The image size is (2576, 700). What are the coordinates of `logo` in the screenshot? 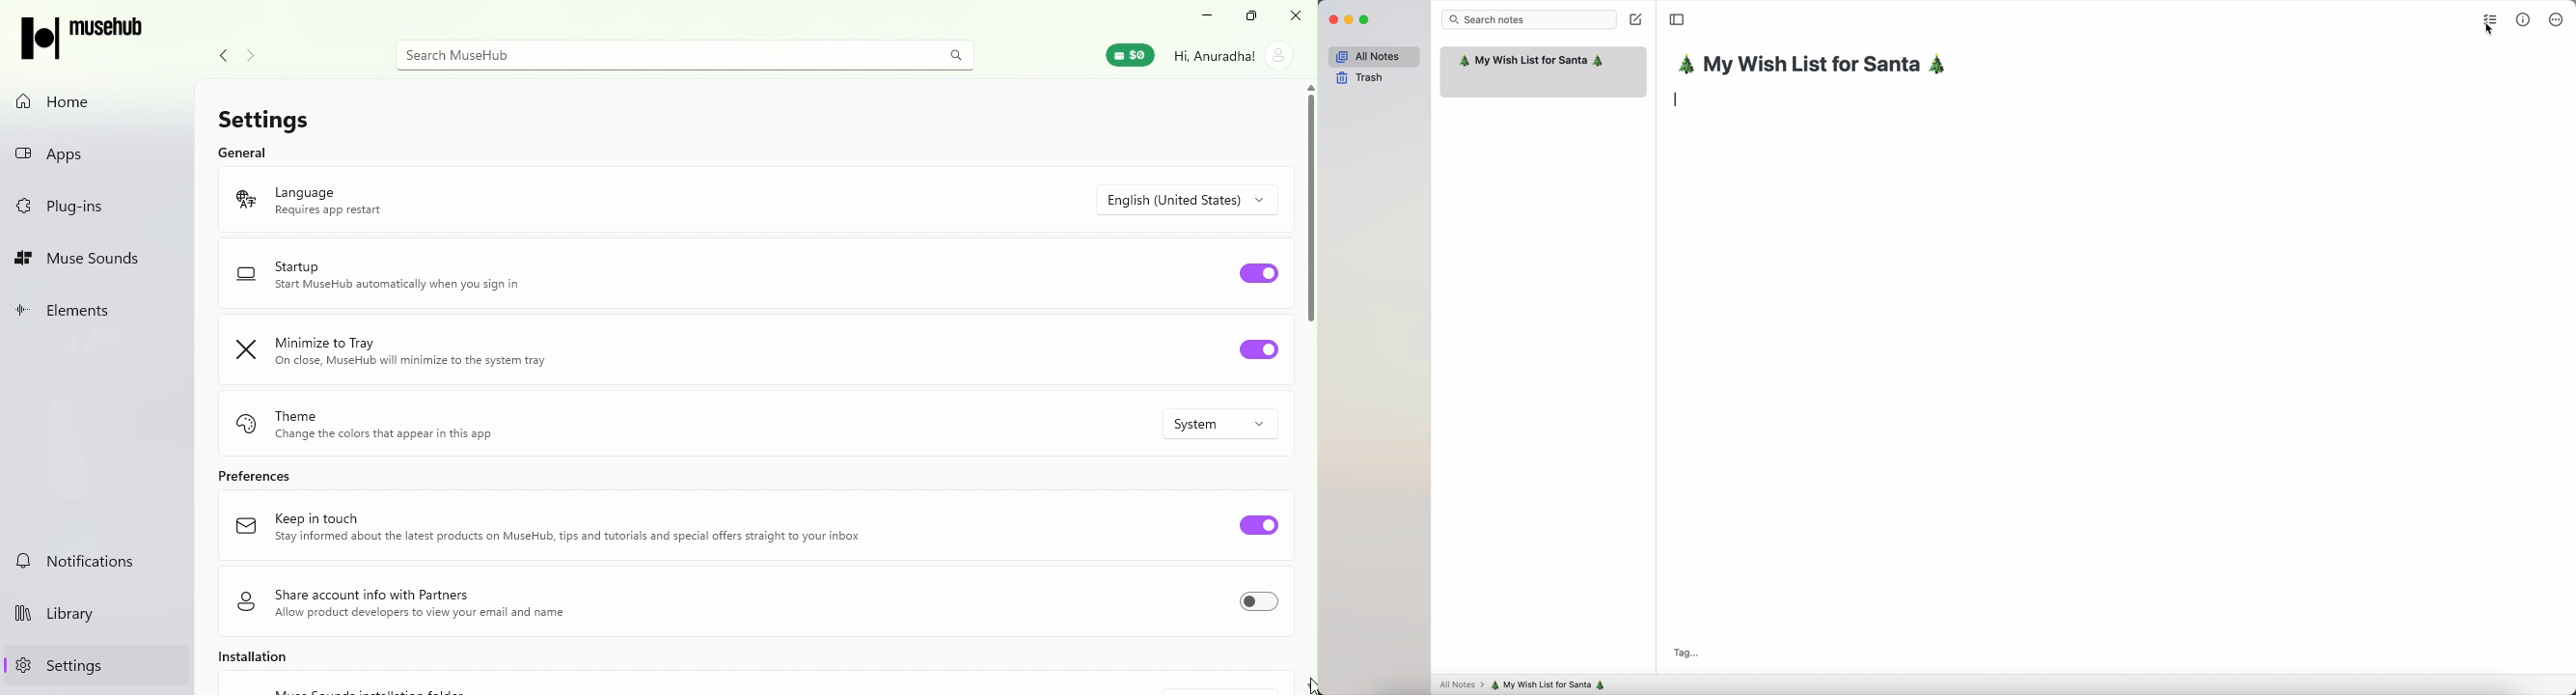 It's located at (246, 202).